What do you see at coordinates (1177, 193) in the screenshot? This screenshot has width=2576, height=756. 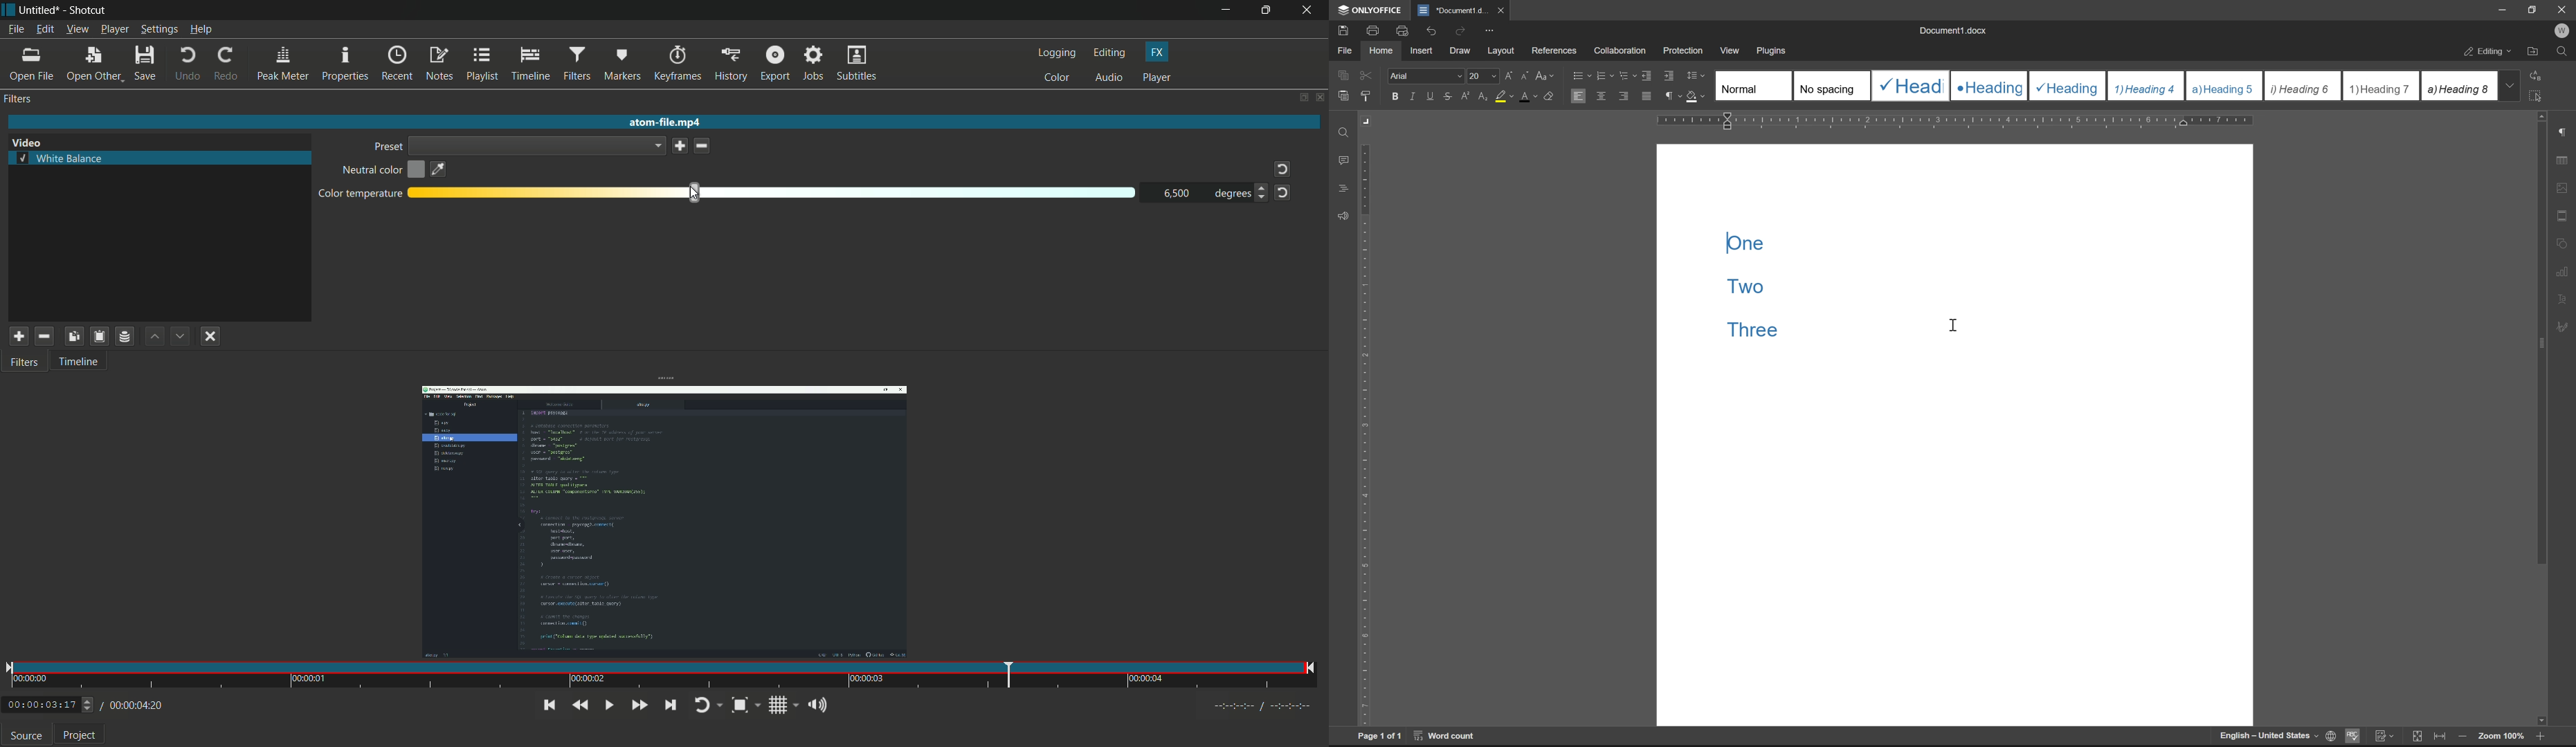 I see `6500` at bounding box center [1177, 193].